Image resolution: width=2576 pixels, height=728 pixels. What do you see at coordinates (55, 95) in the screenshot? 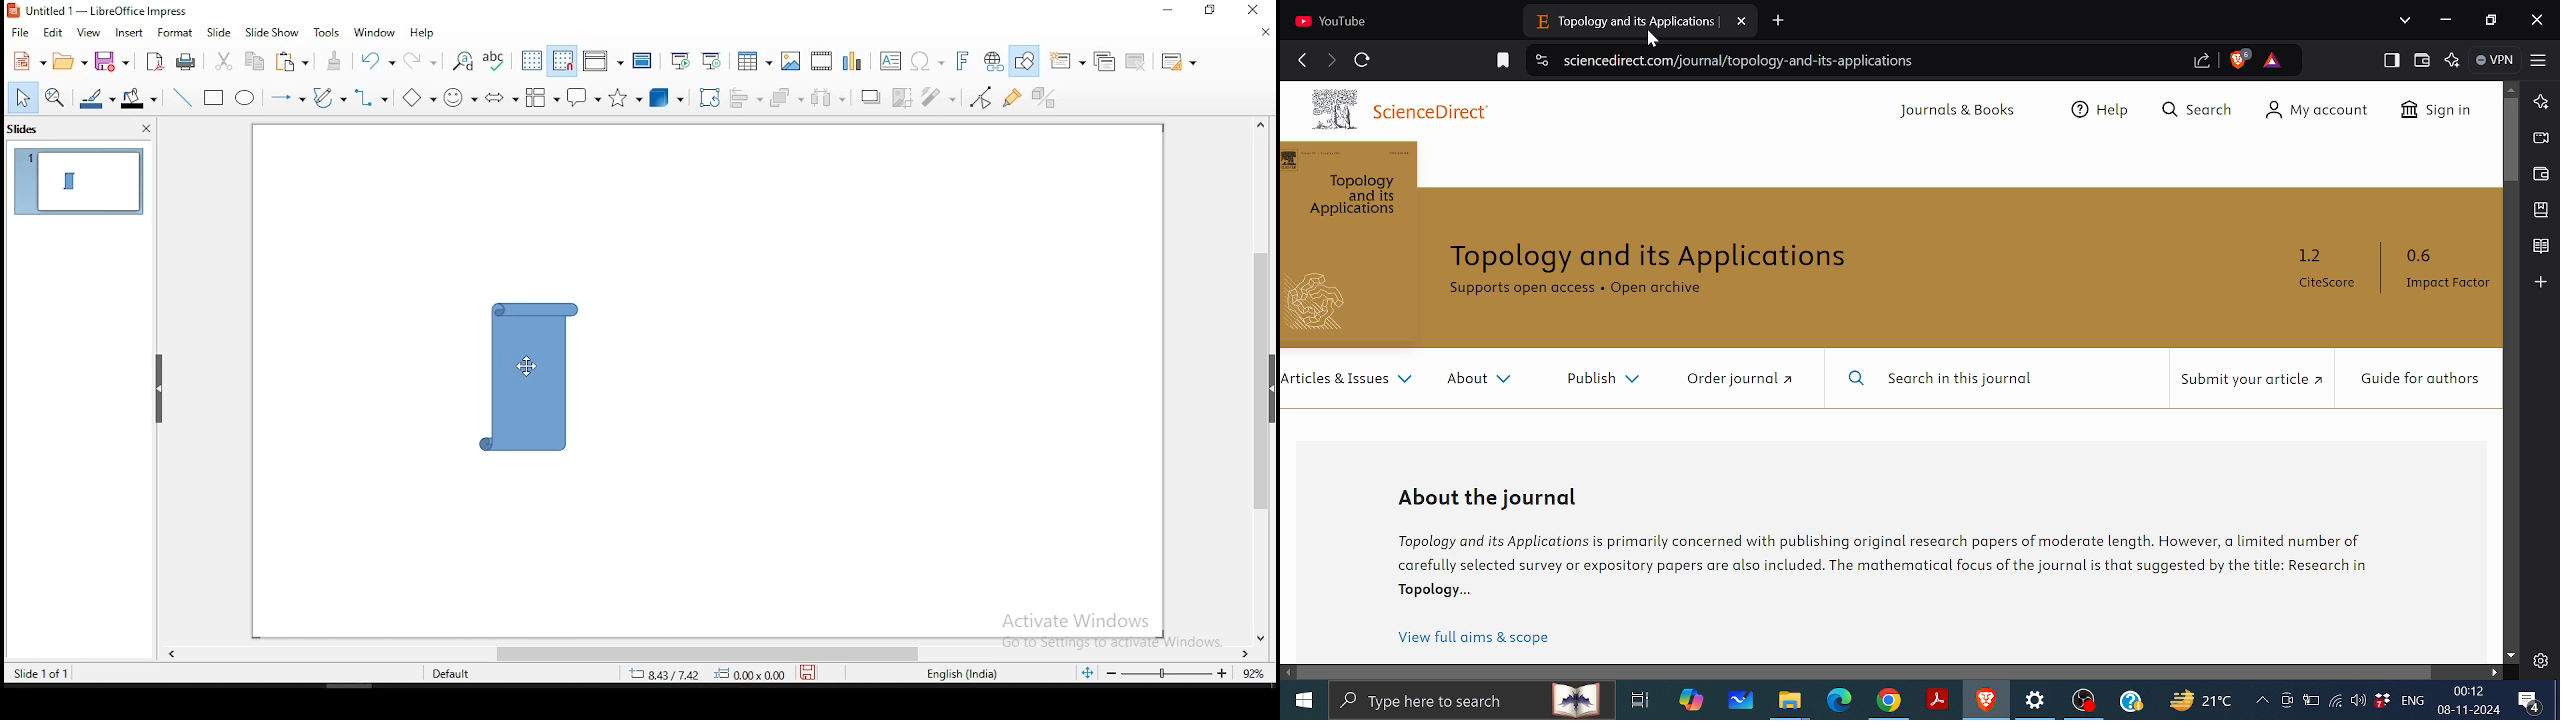
I see `zoom and pan` at bounding box center [55, 95].